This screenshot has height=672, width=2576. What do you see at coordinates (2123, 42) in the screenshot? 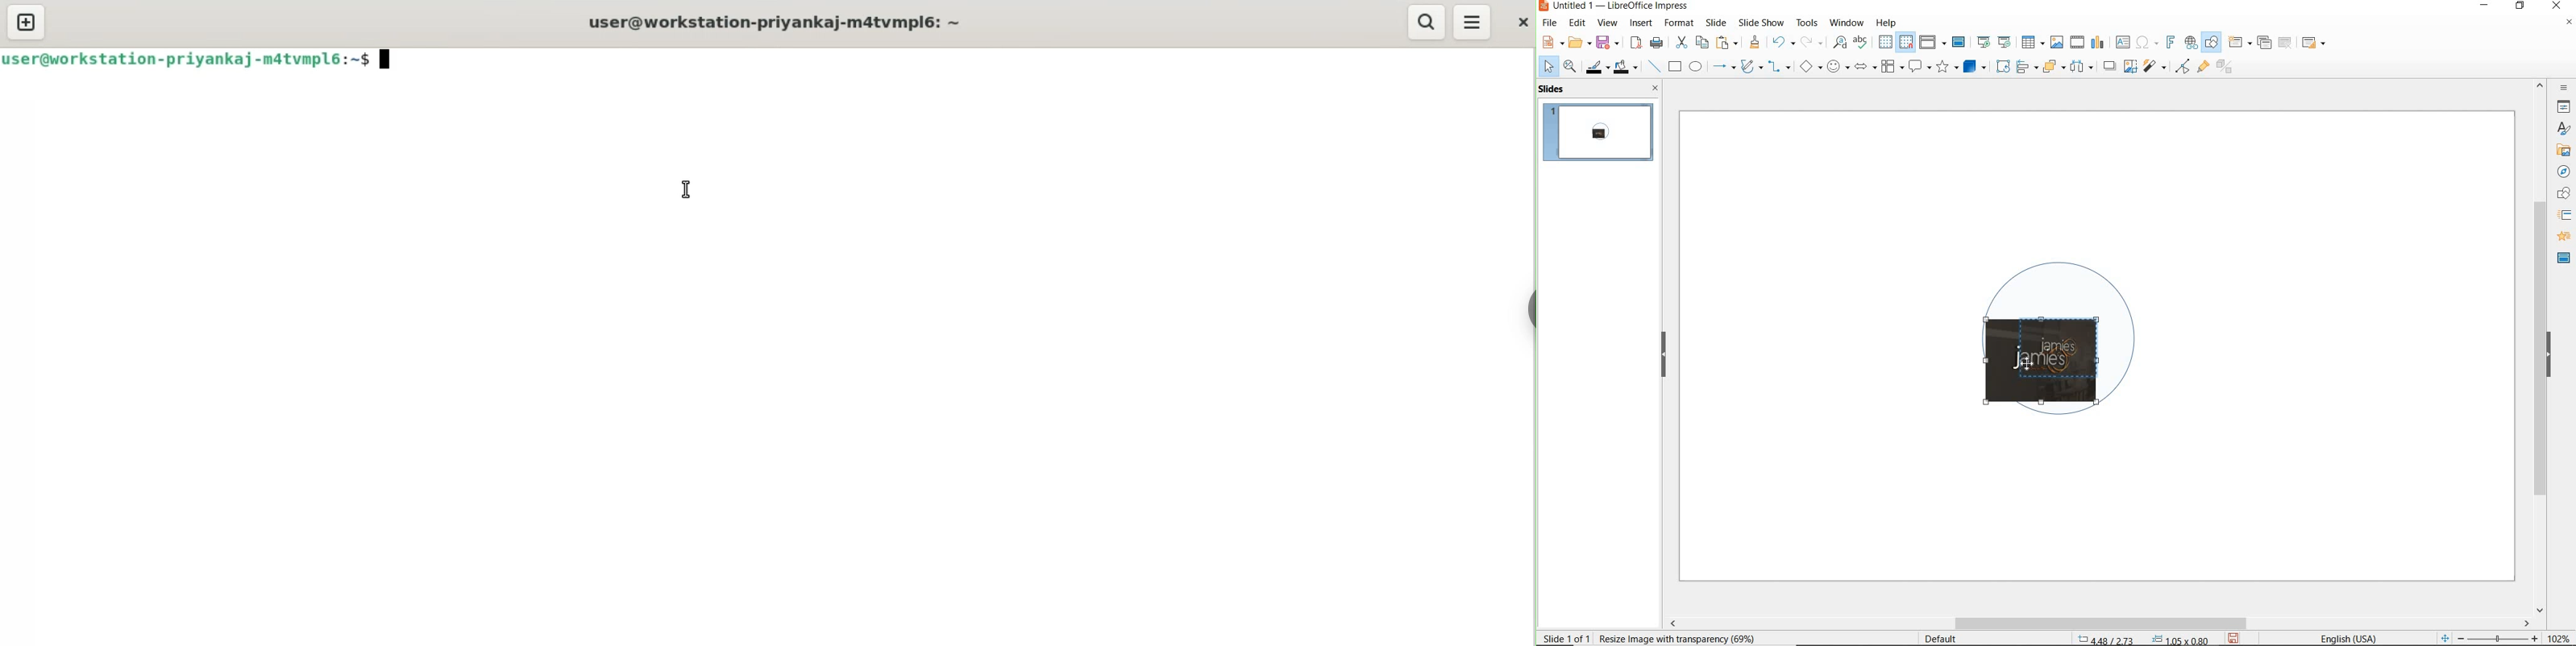
I see `insert text box` at bounding box center [2123, 42].